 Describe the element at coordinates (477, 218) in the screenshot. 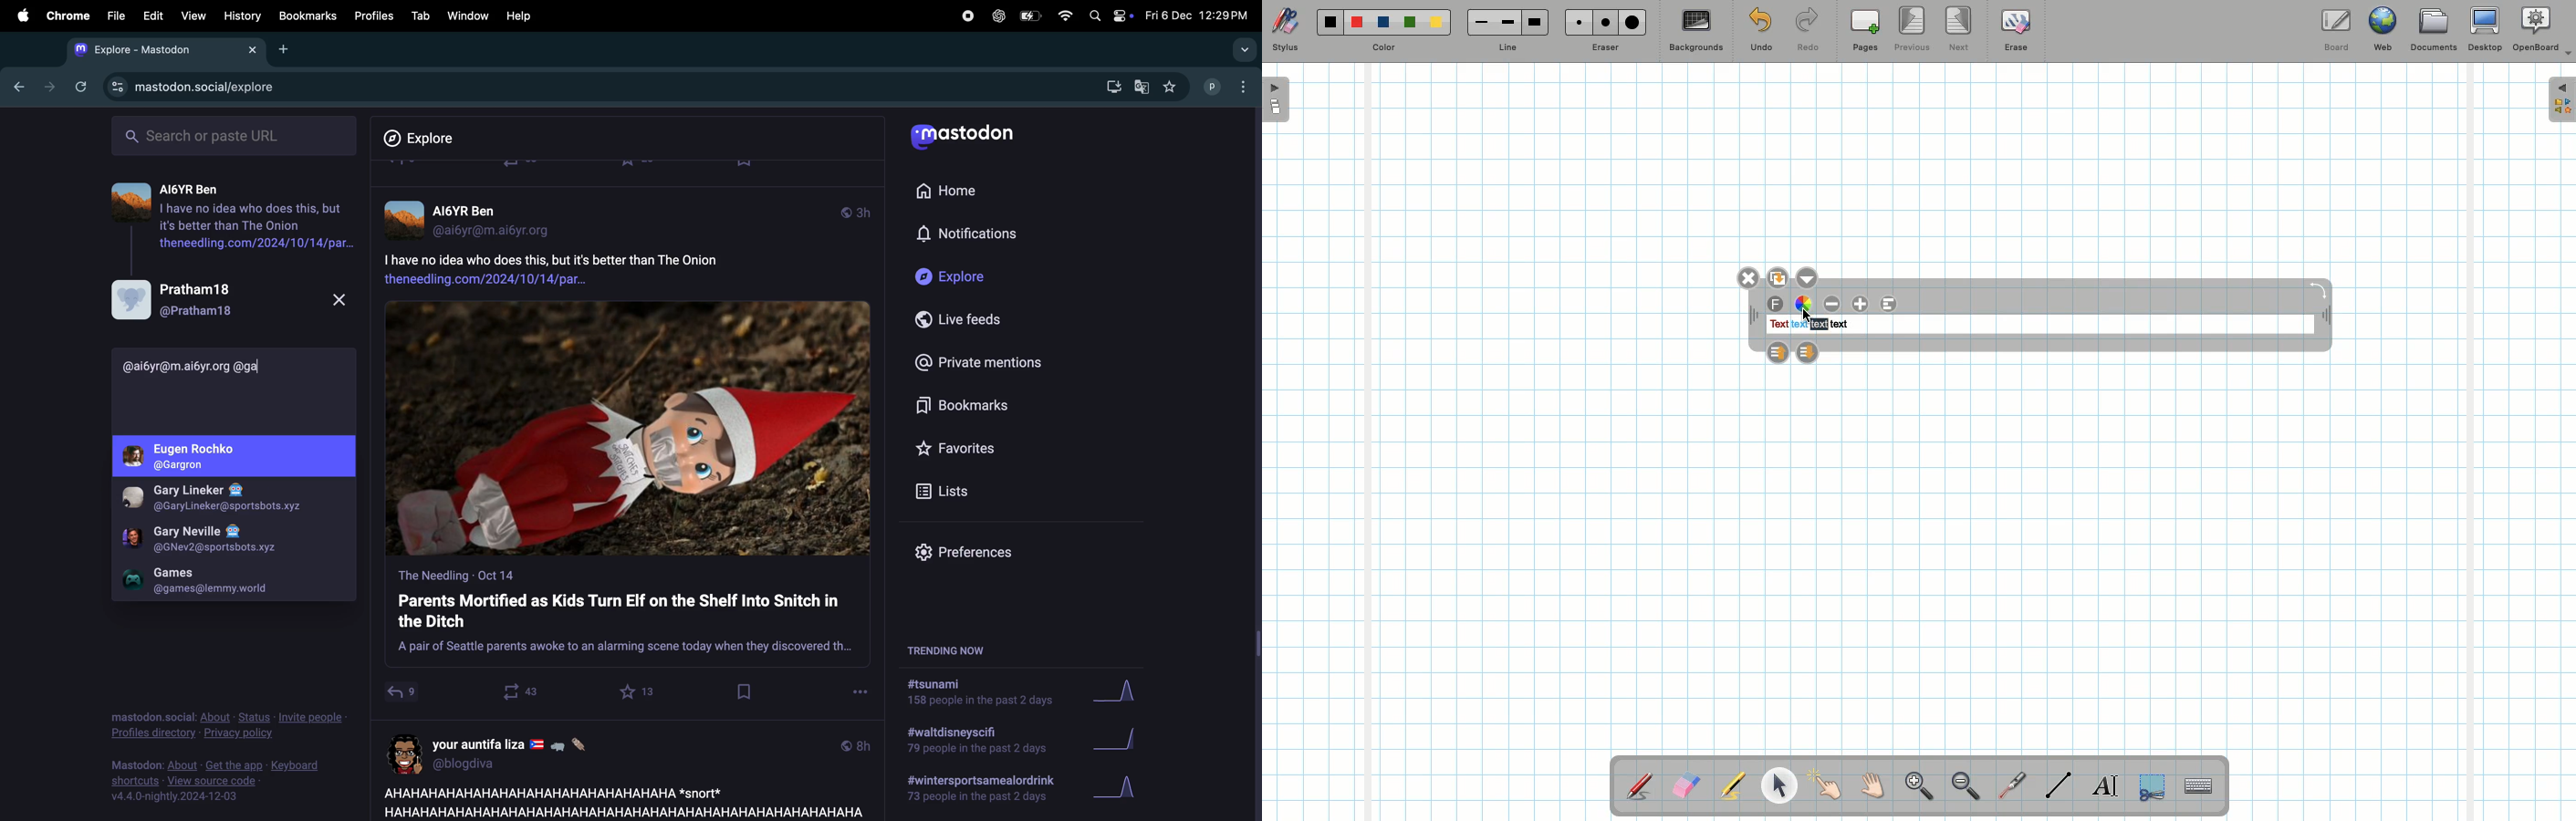

I see `user profile` at that location.